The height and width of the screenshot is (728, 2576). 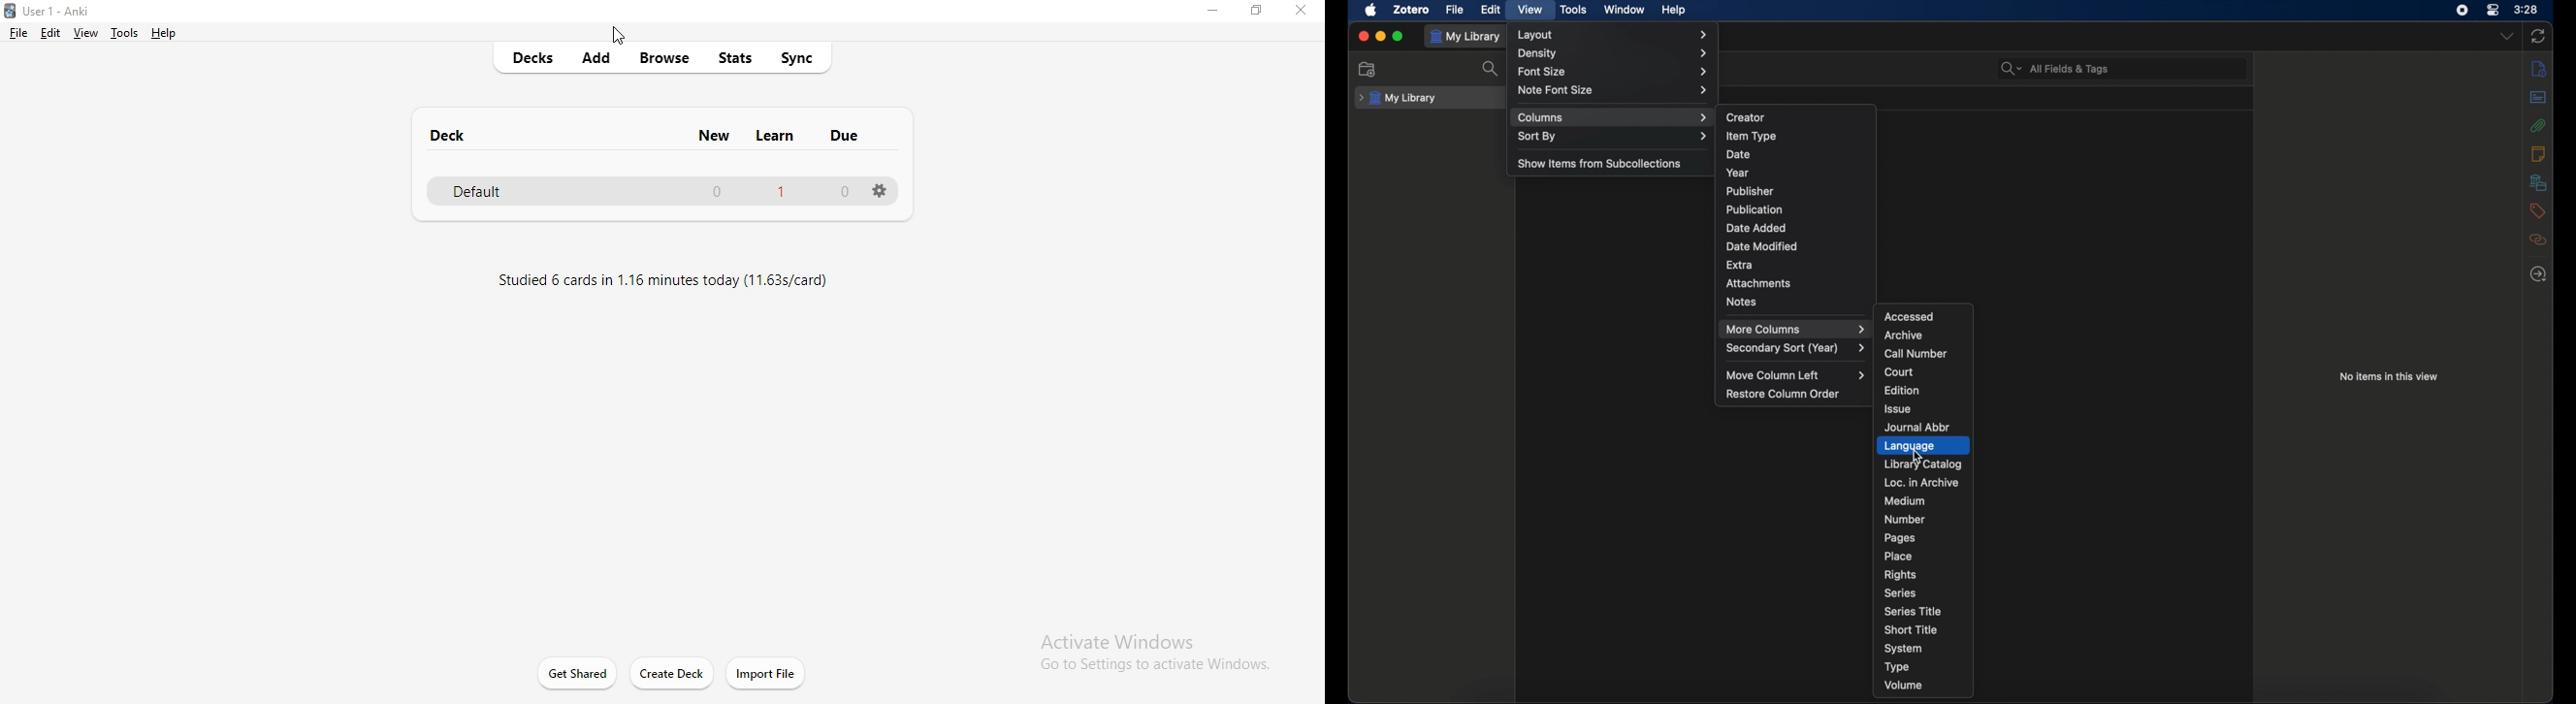 I want to click on publications, so click(x=1755, y=209).